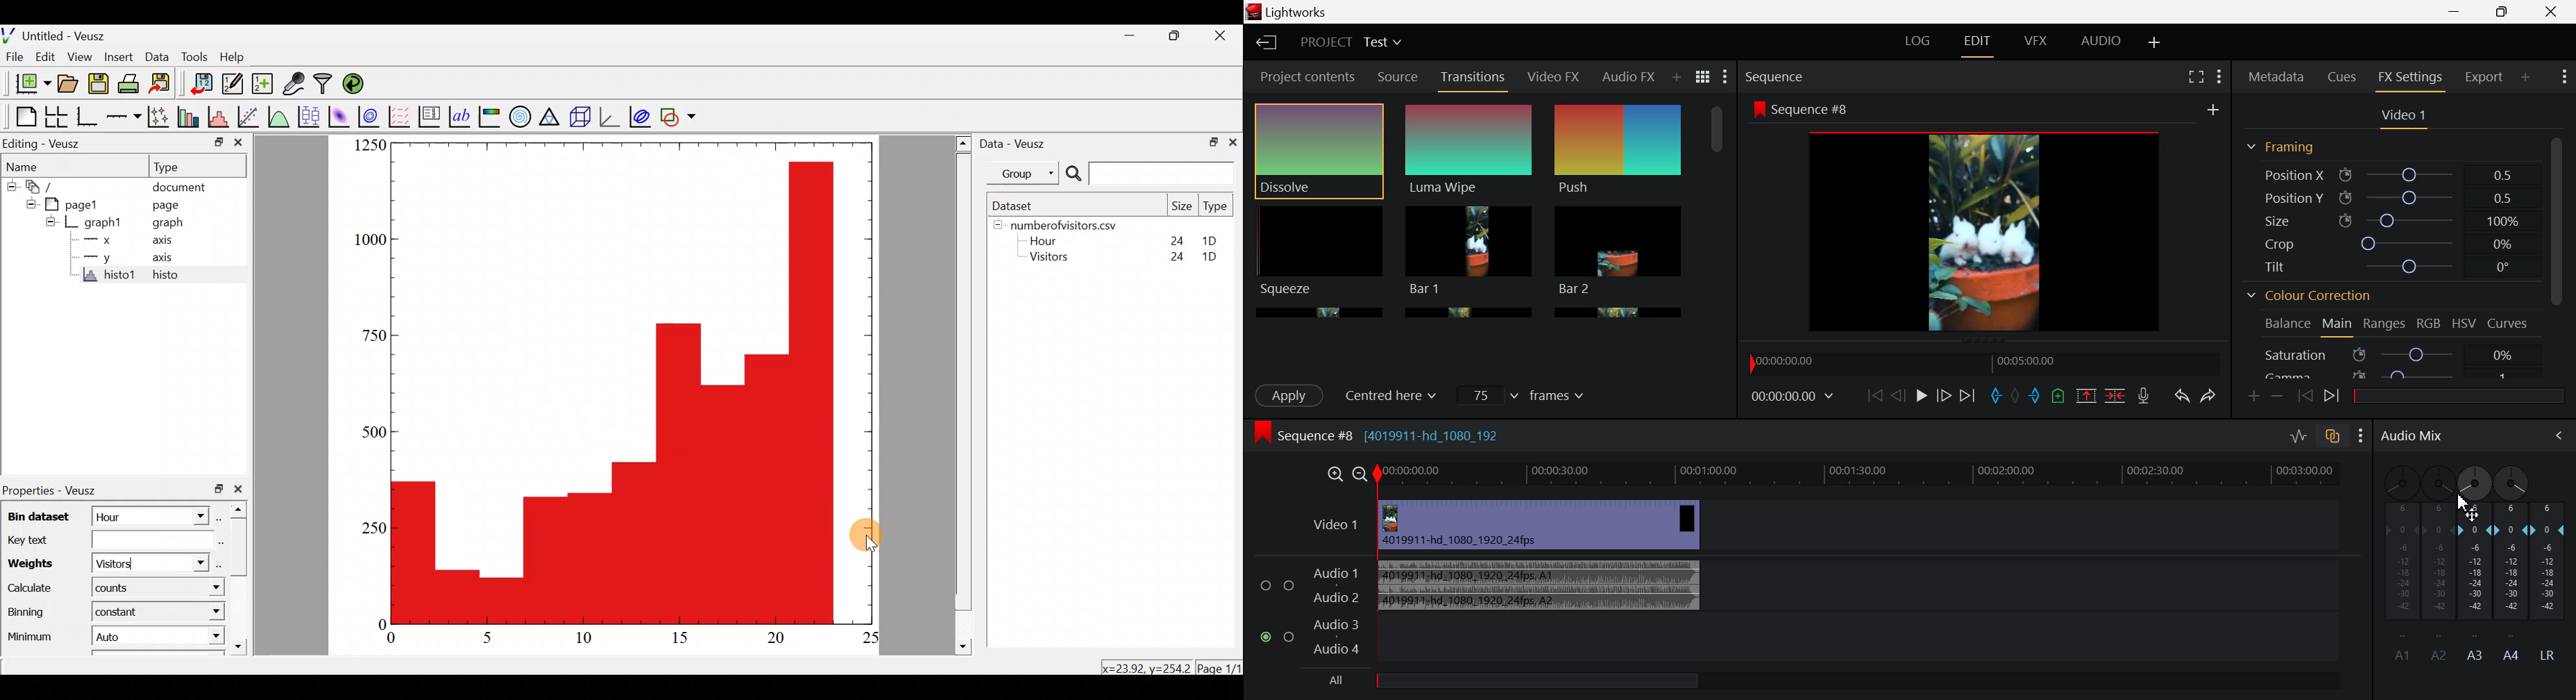 This screenshot has width=2576, height=700. I want to click on A4 Channel Adjust Pan, so click(2514, 483).